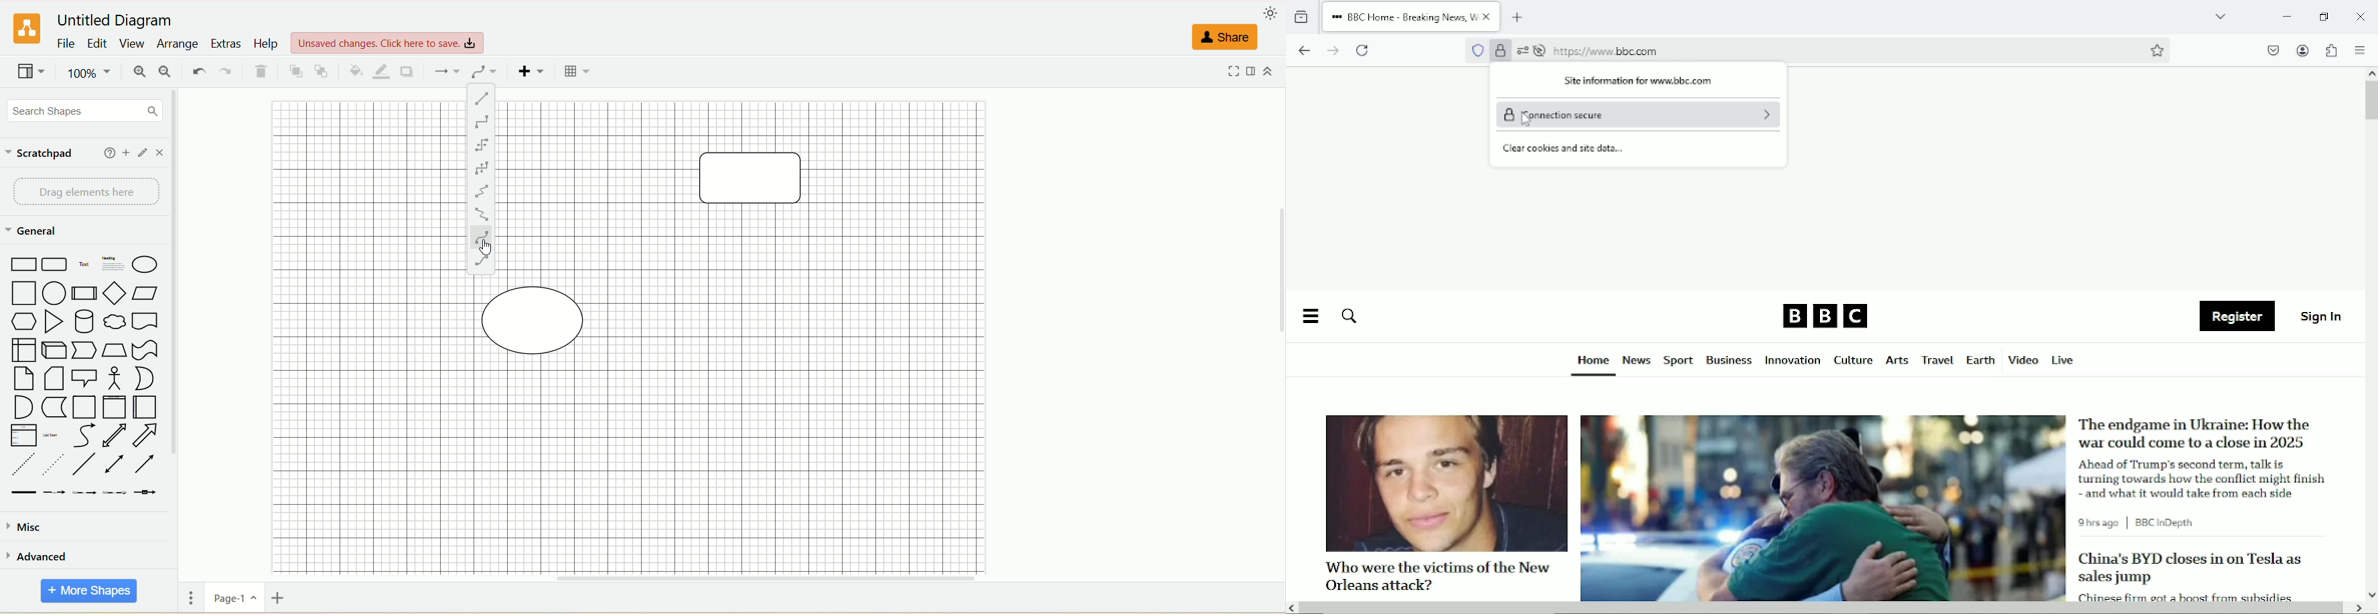 The width and height of the screenshot is (2380, 616). Describe the element at coordinates (1233, 72) in the screenshot. I see `fullscreen` at that location.